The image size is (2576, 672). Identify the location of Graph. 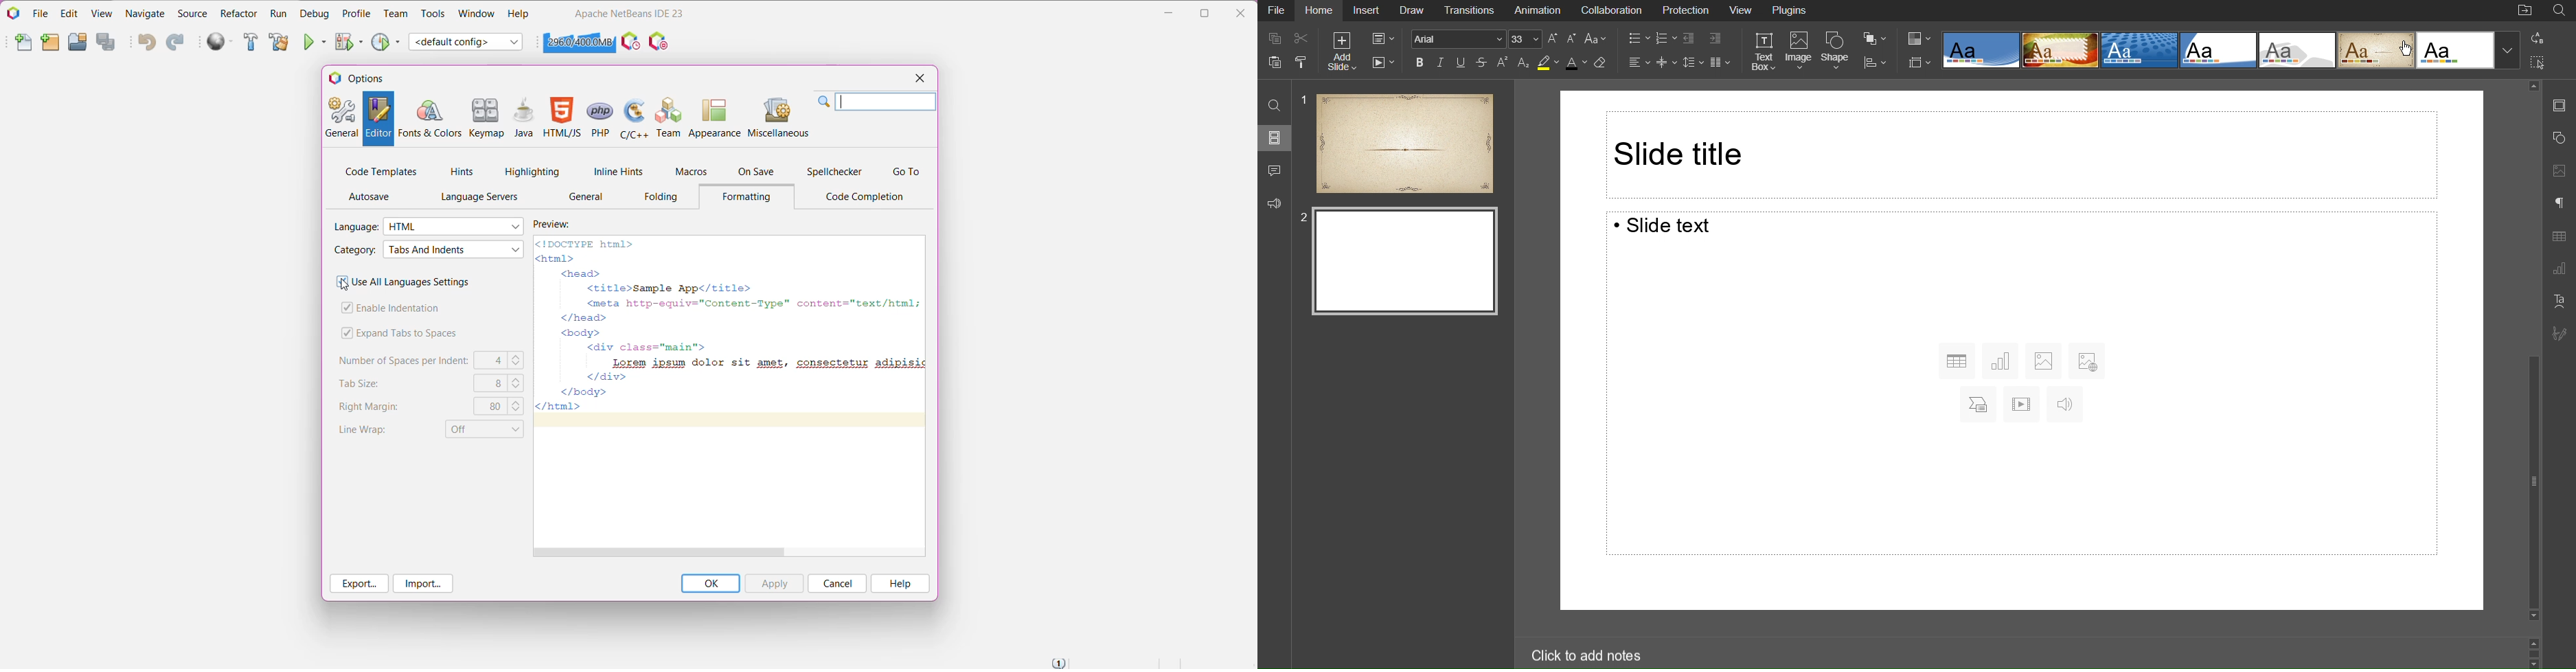
(2558, 269).